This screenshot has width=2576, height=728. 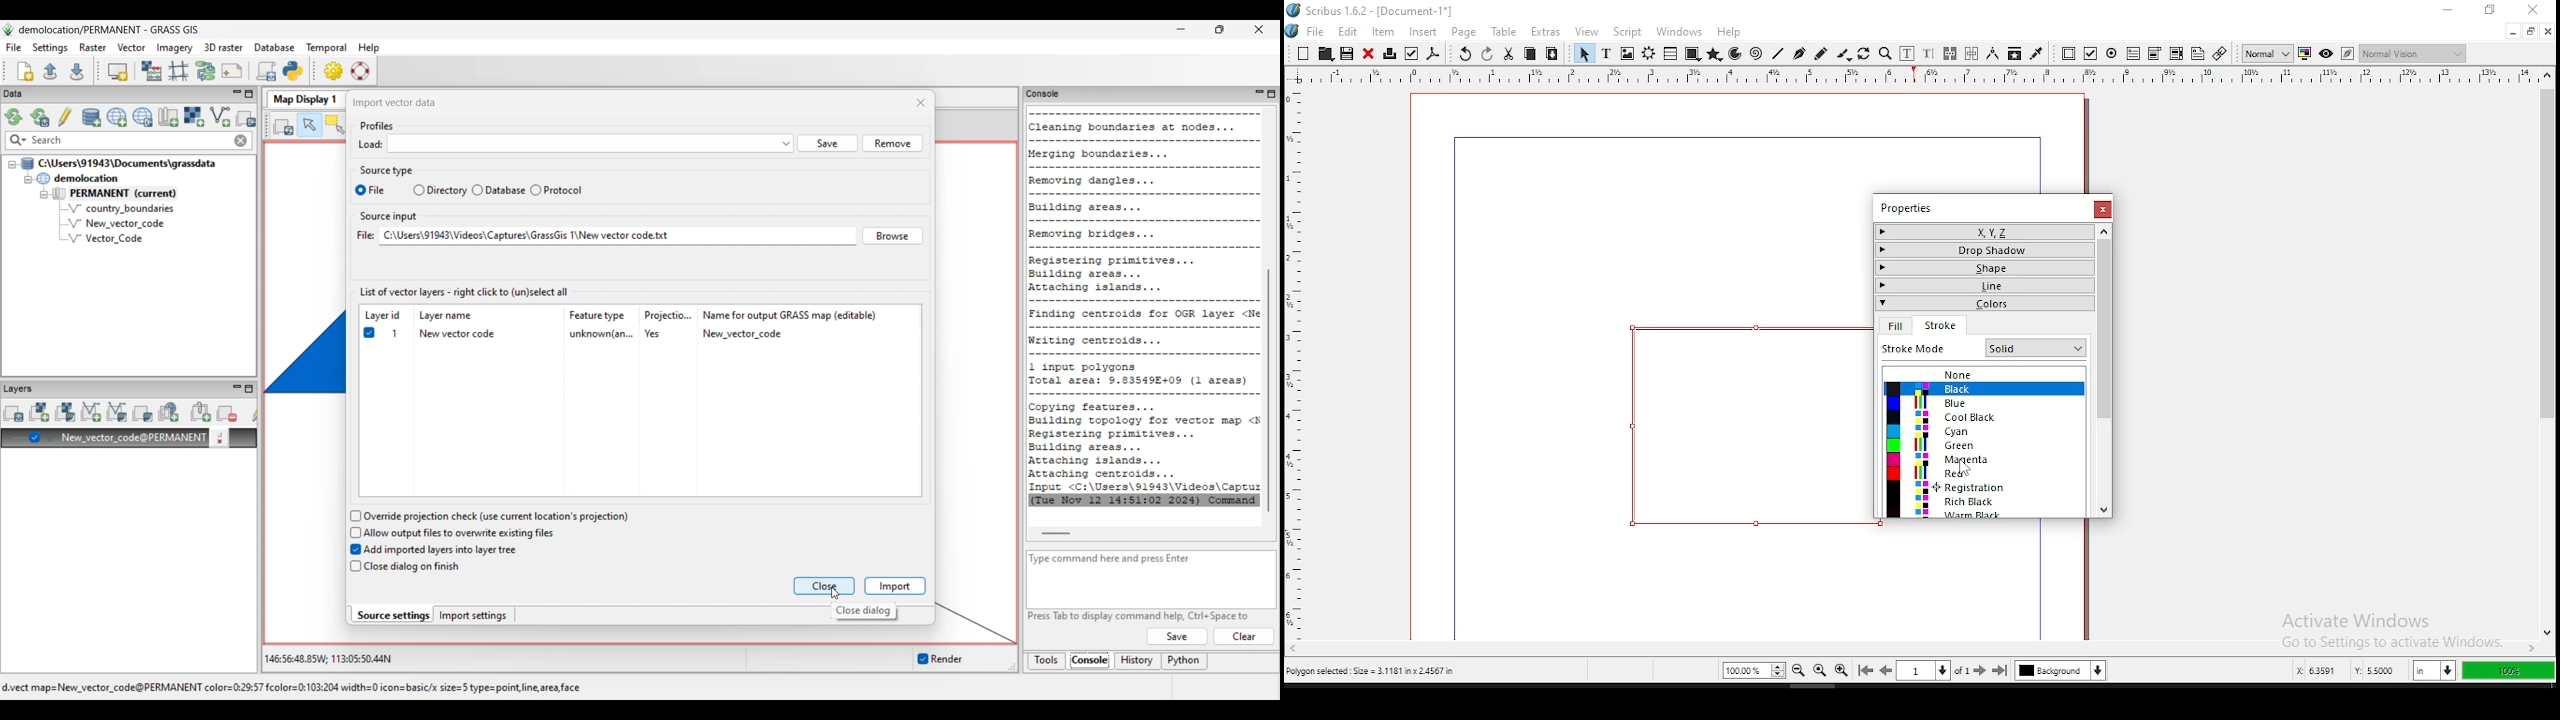 I want to click on go to last page, so click(x=2002, y=671).